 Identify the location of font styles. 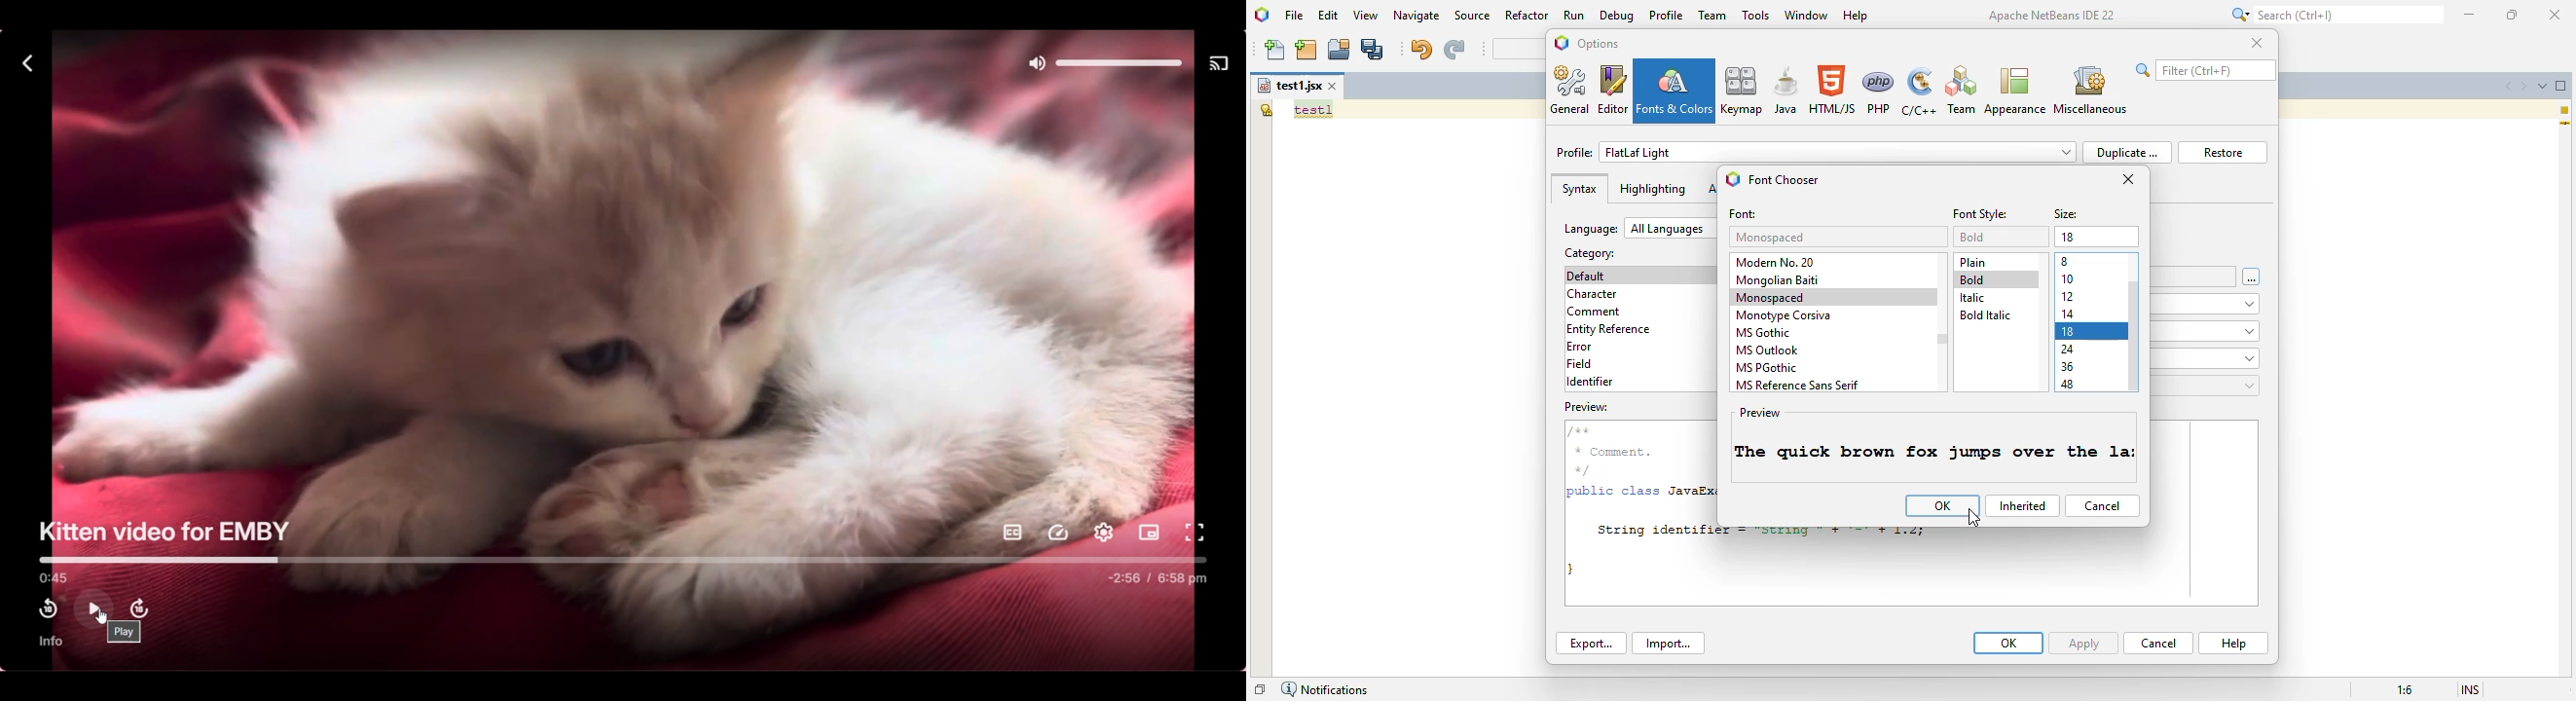
(1981, 214).